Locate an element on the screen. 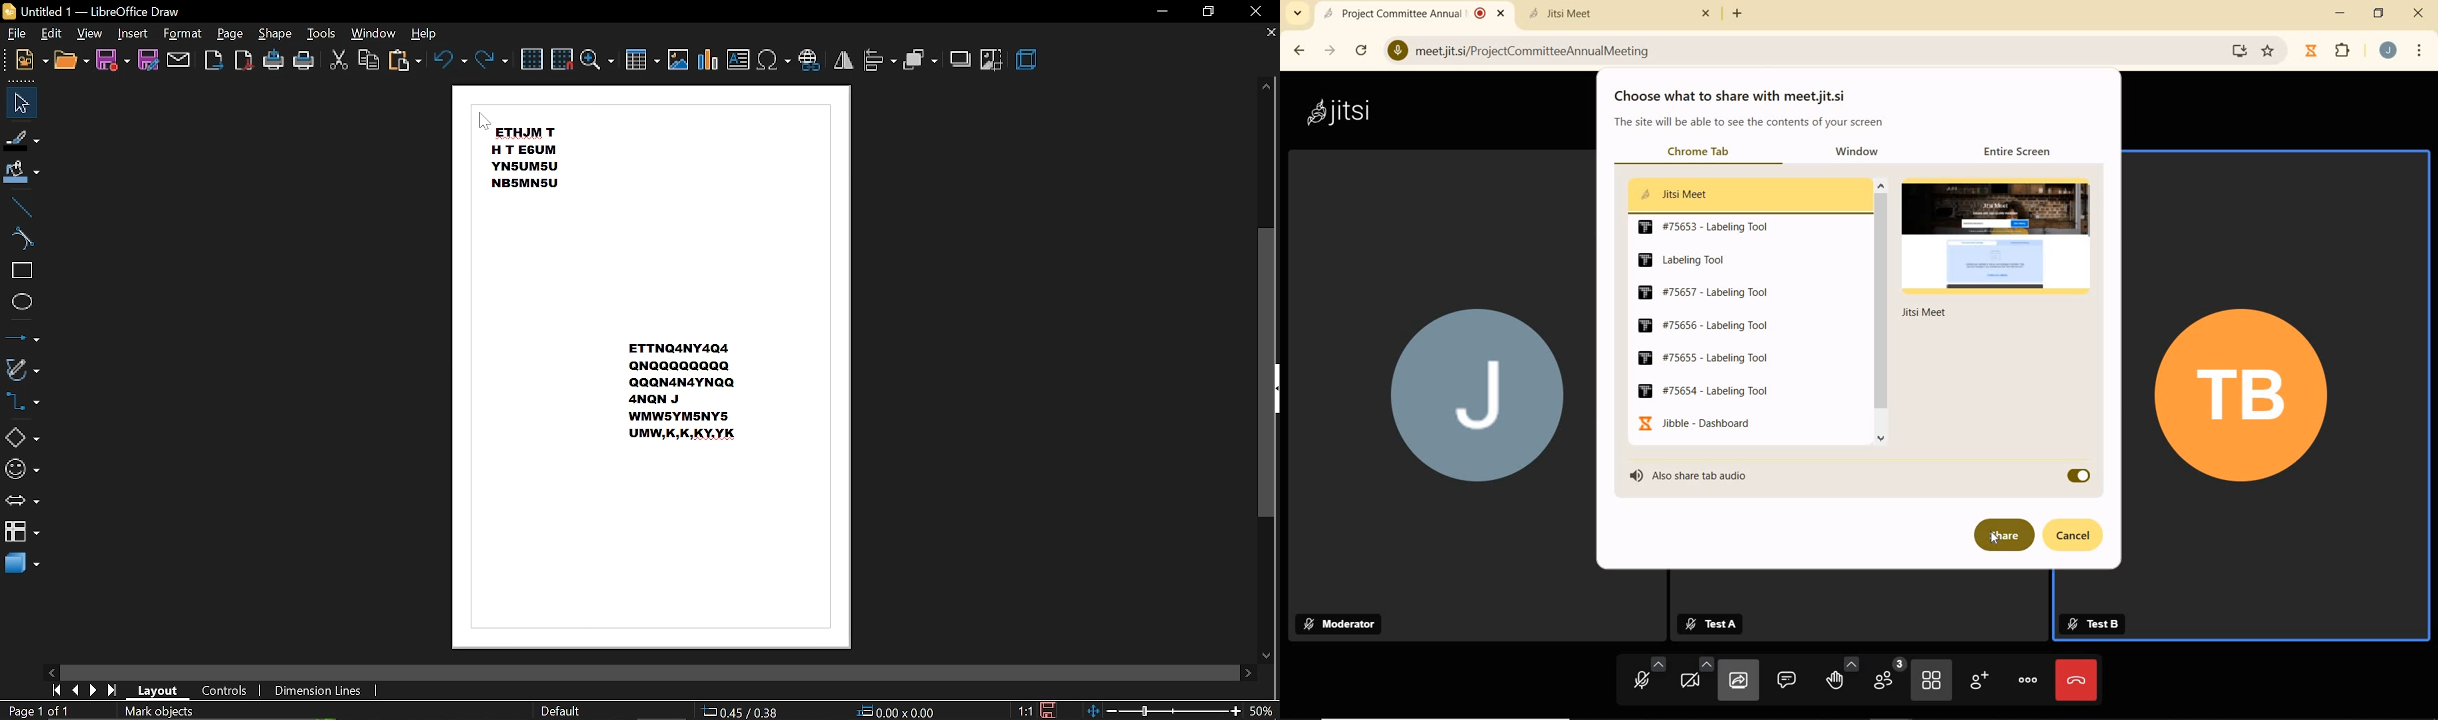 The image size is (2464, 728). CUSTOMIZE GOOGLE CHROME is located at coordinates (2420, 52).